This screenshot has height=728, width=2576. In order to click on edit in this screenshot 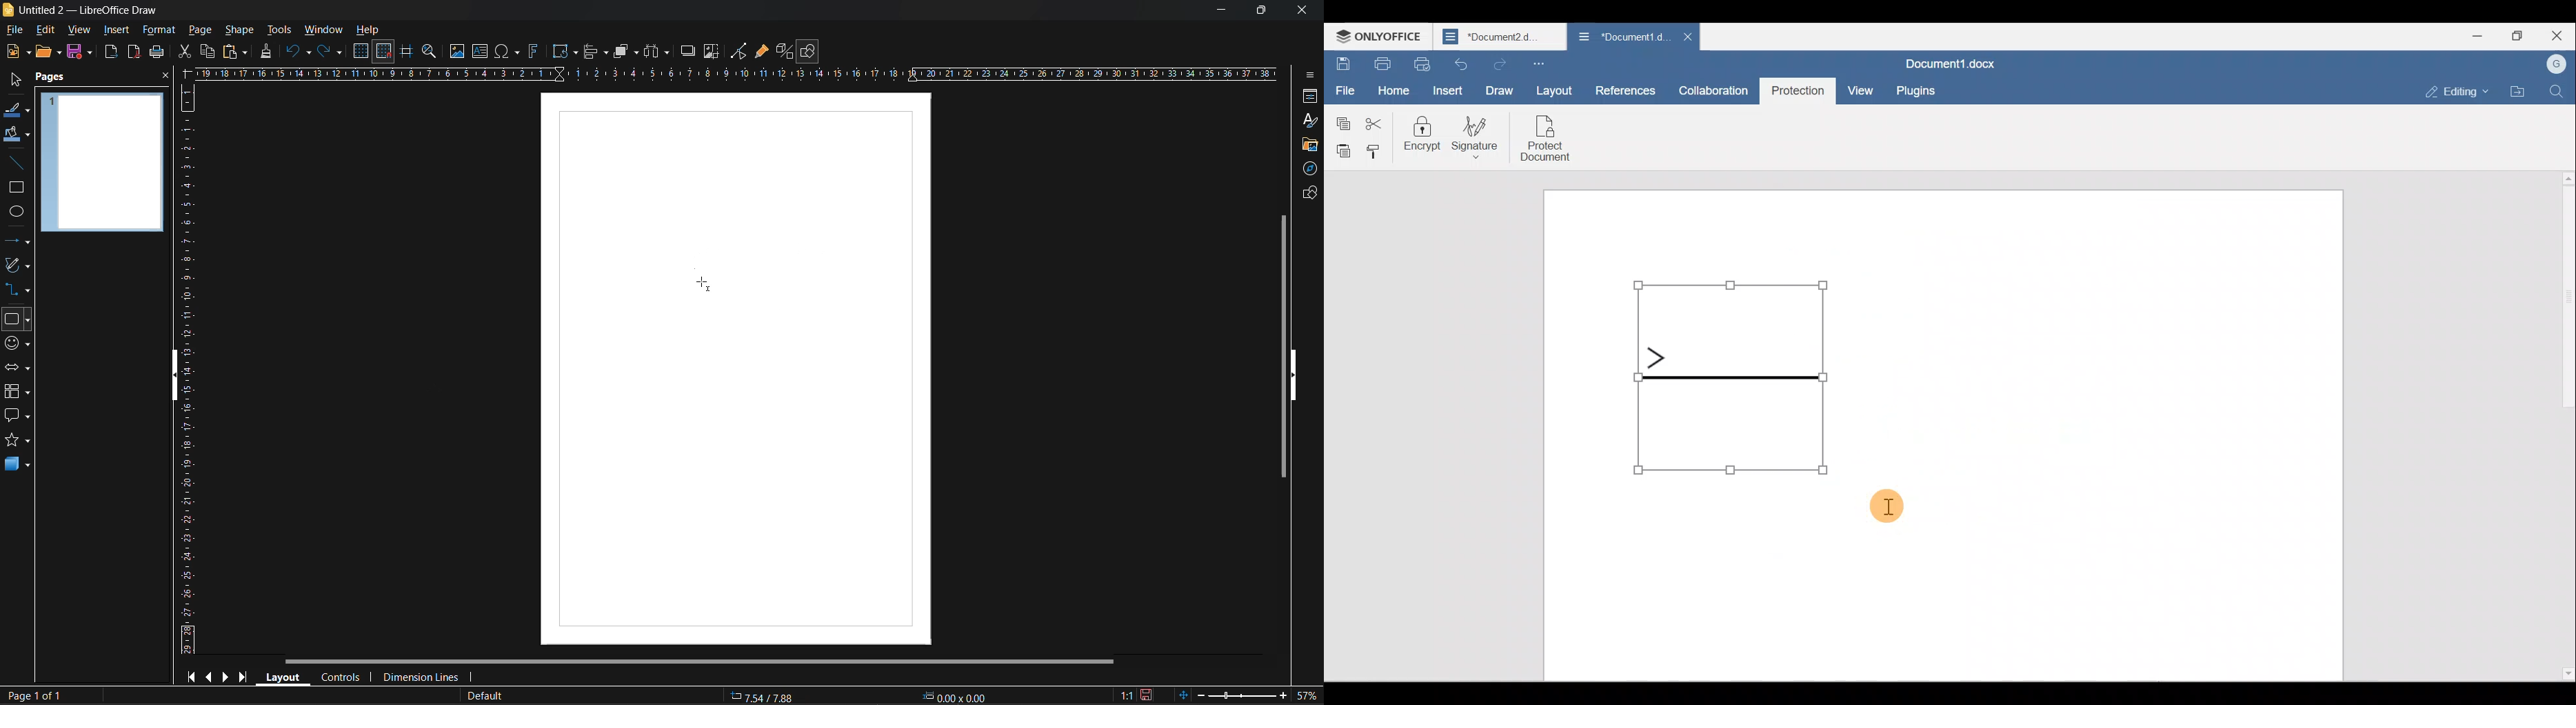, I will do `click(48, 30)`.